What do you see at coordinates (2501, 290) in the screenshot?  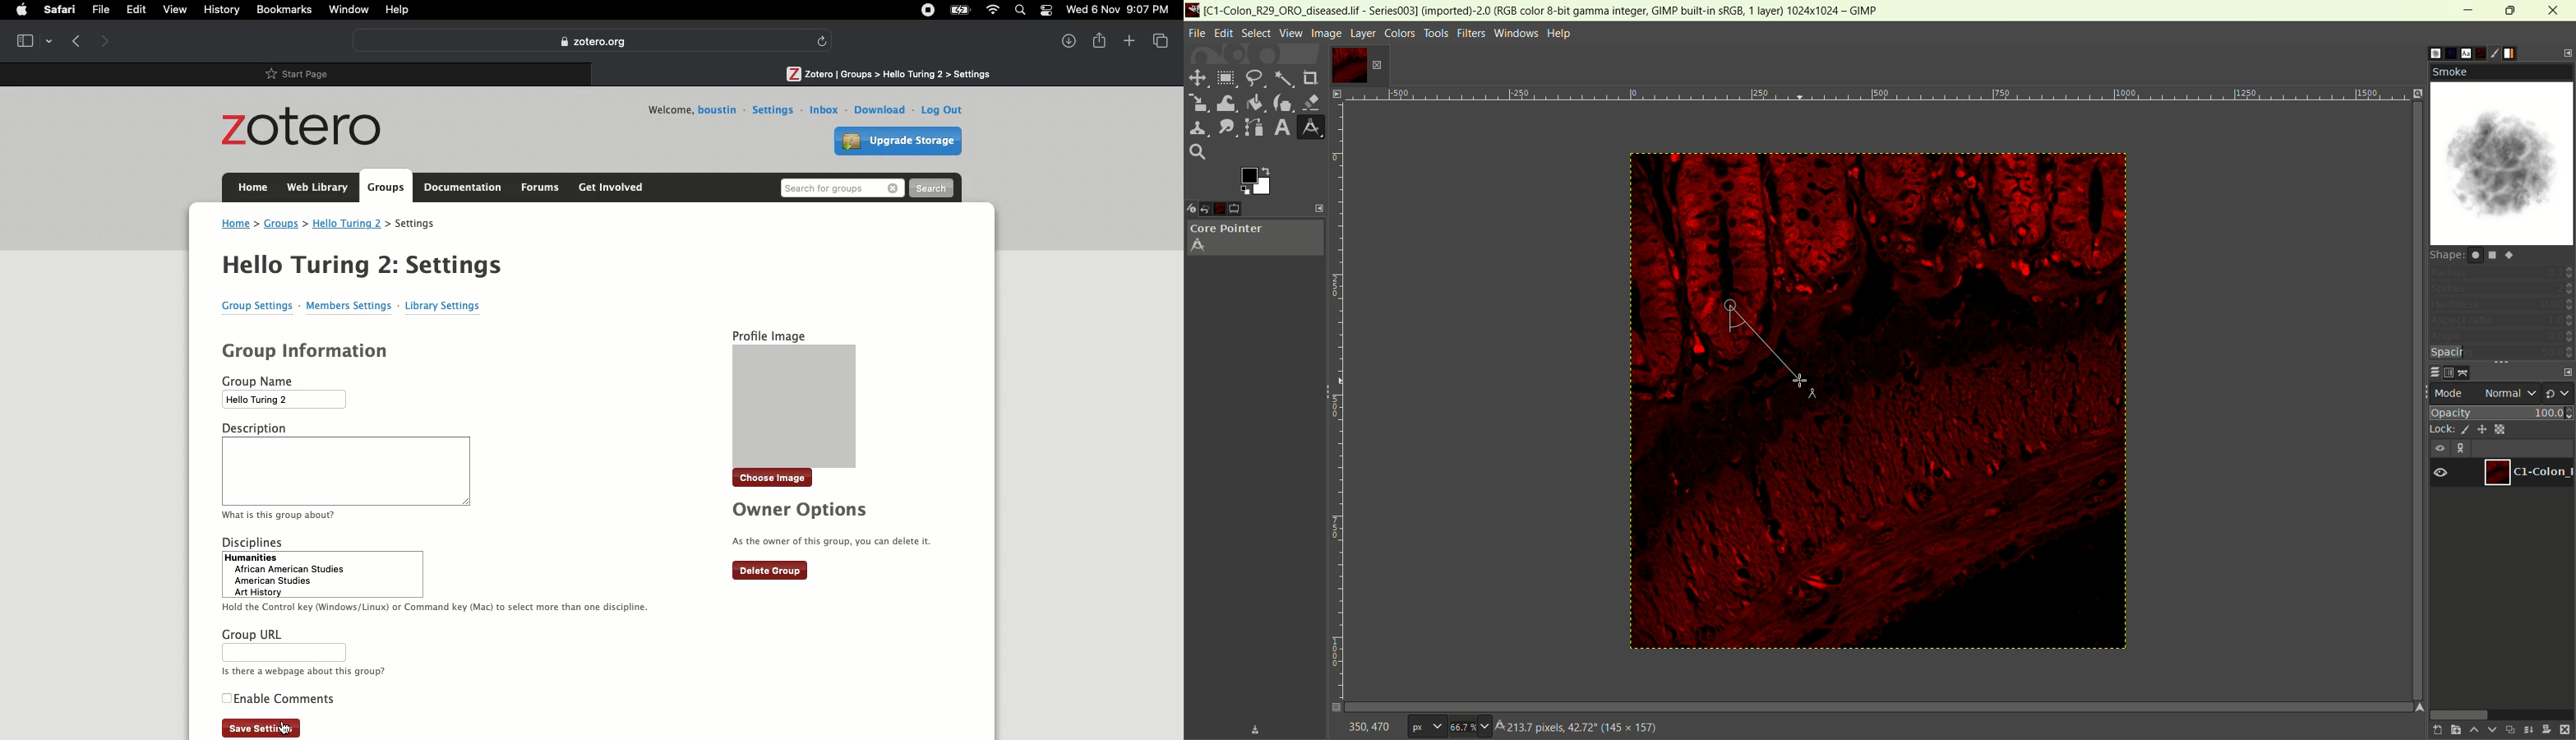 I see `spikes` at bounding box center [2501, 290].